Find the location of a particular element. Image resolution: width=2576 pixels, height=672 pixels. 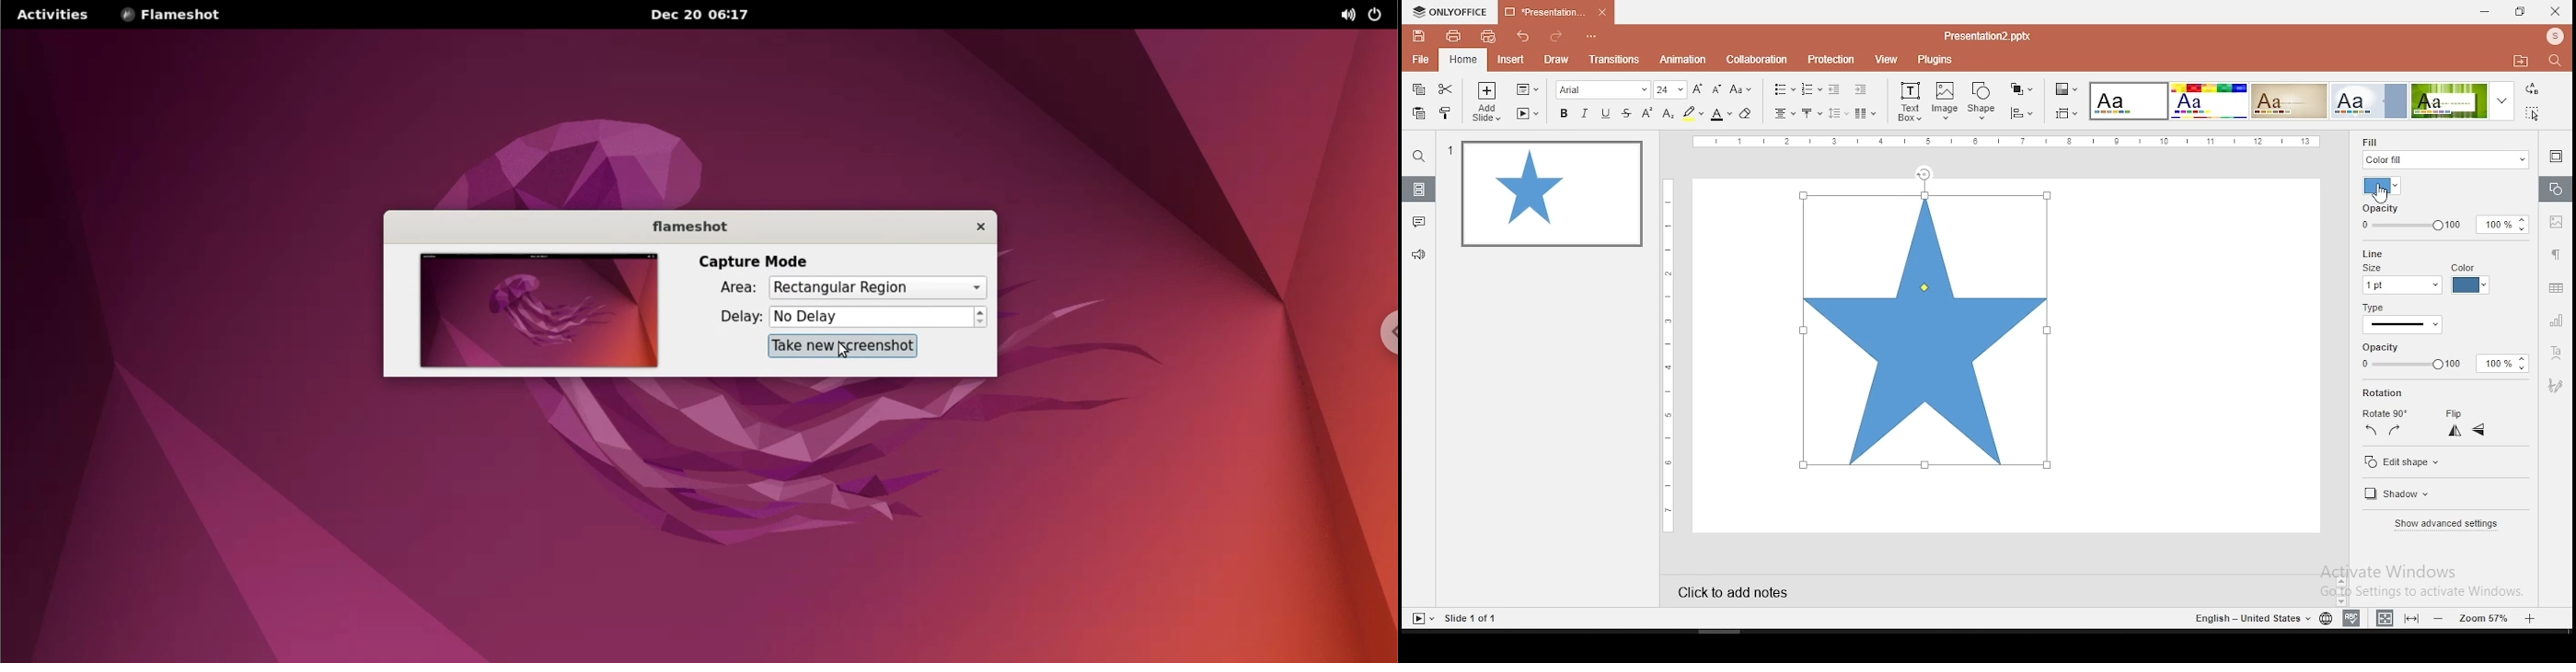

spacing is located at coordinates (1837, 113).